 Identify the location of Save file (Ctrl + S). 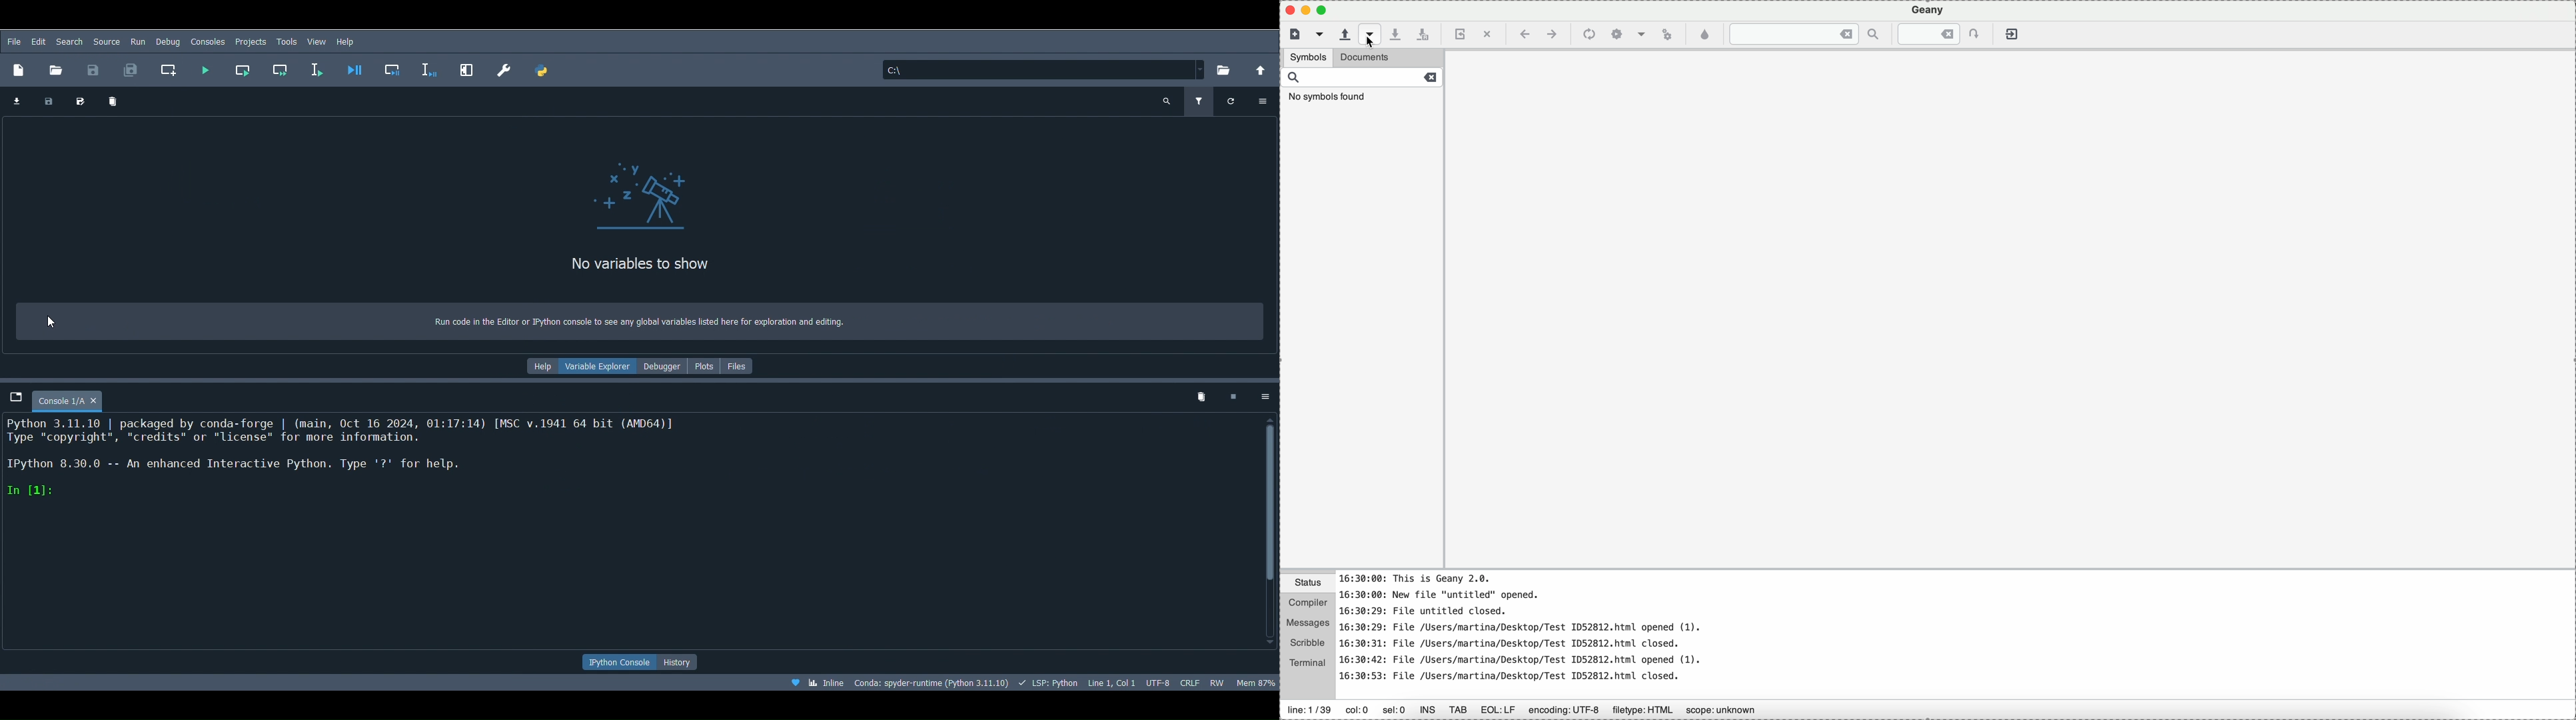
(95, 69).